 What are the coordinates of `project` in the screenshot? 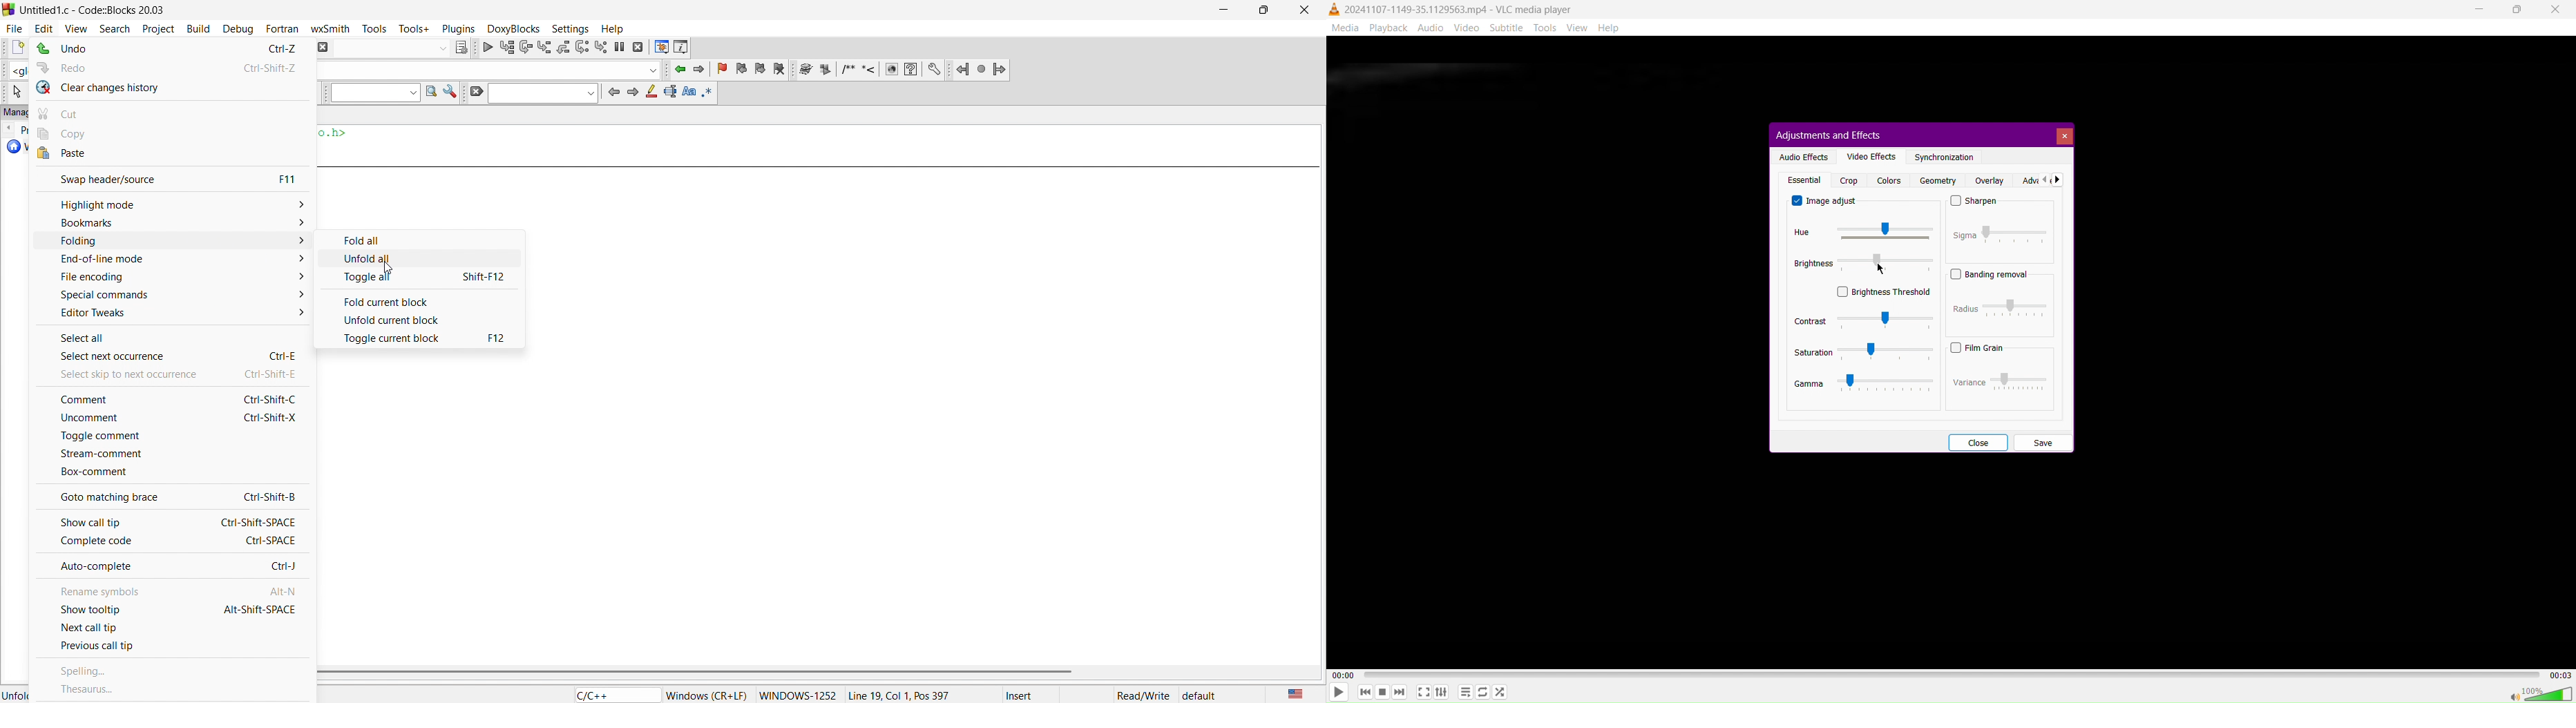 It's located at (155, 27).